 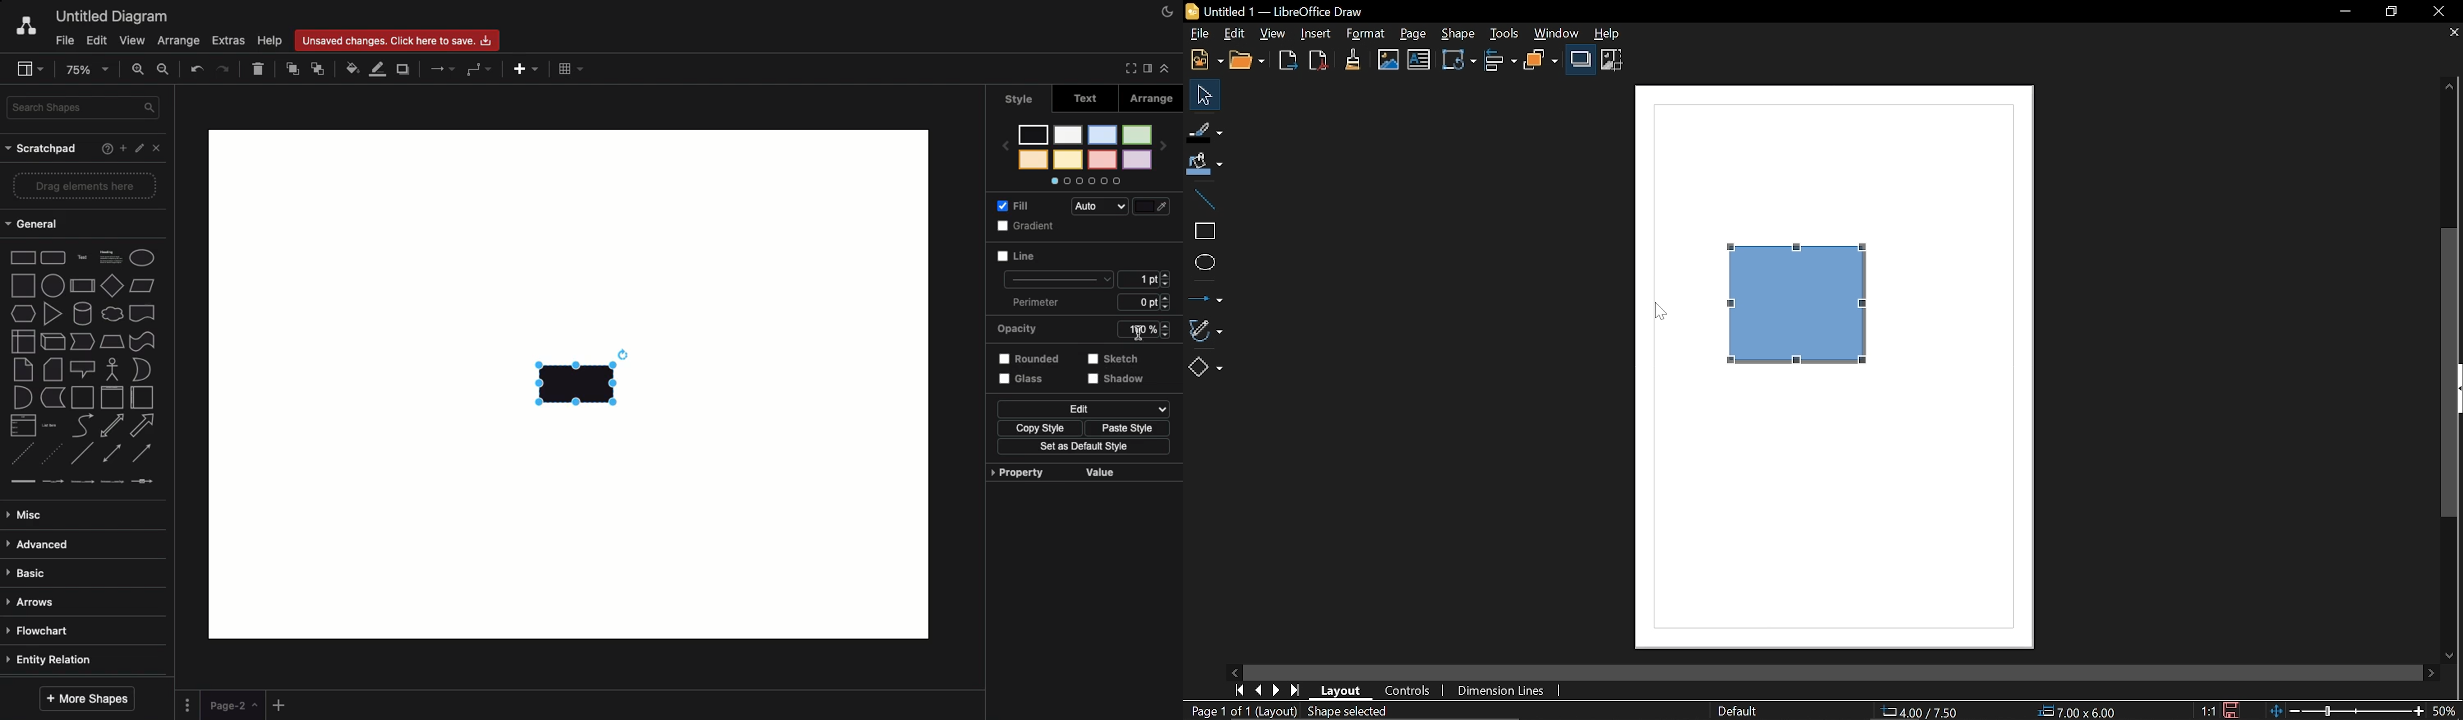 I want to click on Current window, so click(x=1277, y=12).